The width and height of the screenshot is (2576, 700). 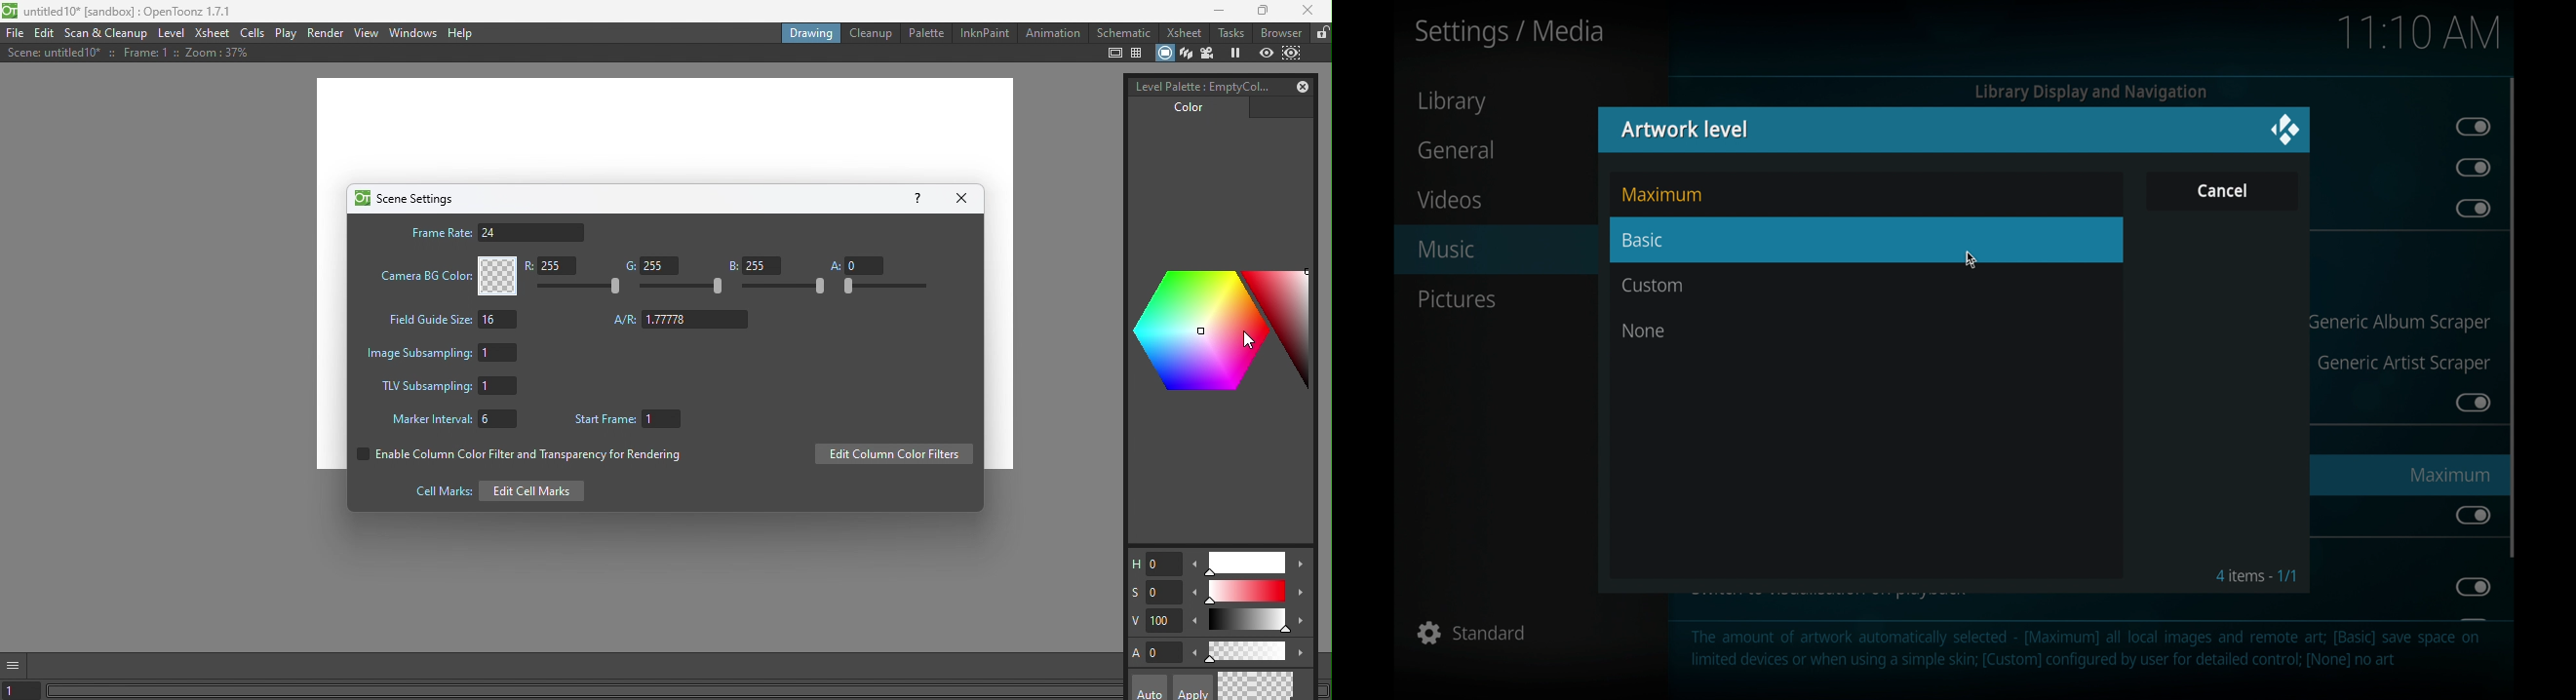 I want to click on scroll box, so click(x=2513, y=317).